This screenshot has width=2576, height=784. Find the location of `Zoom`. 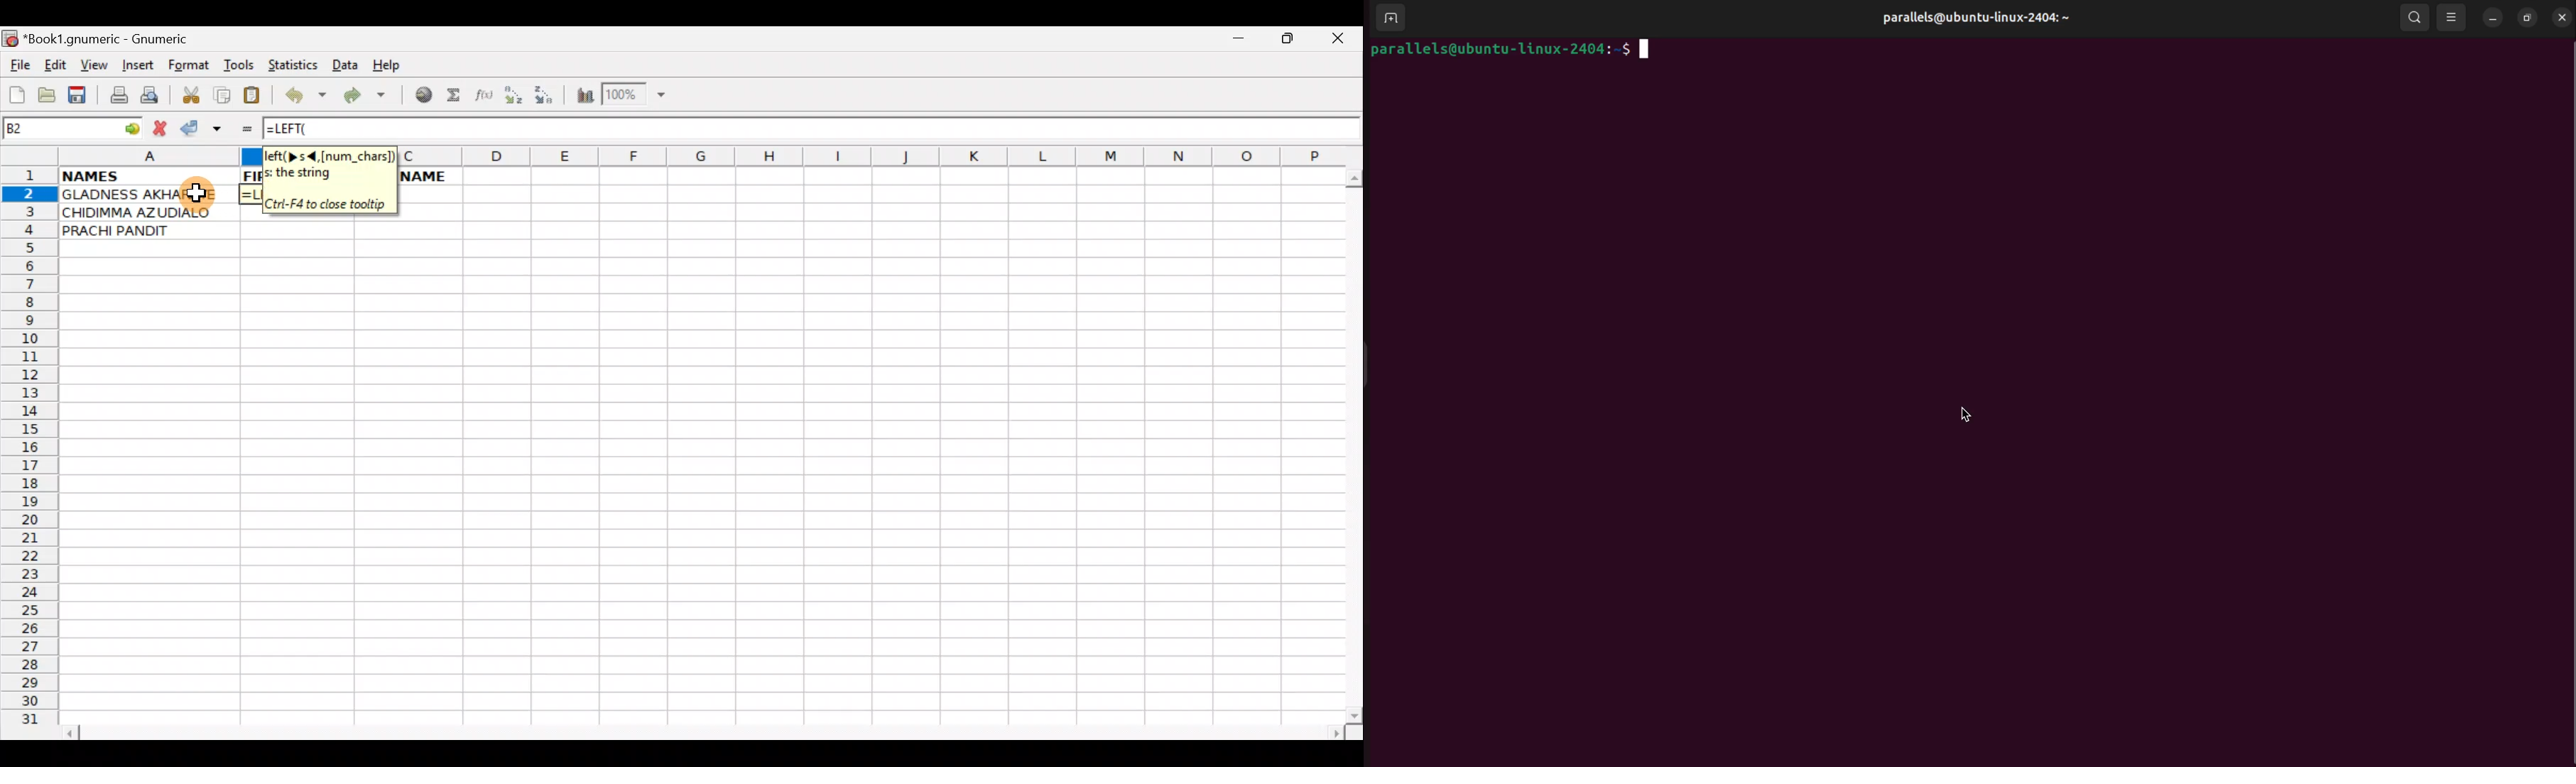

Zoom is located at coordinates (636, 97).